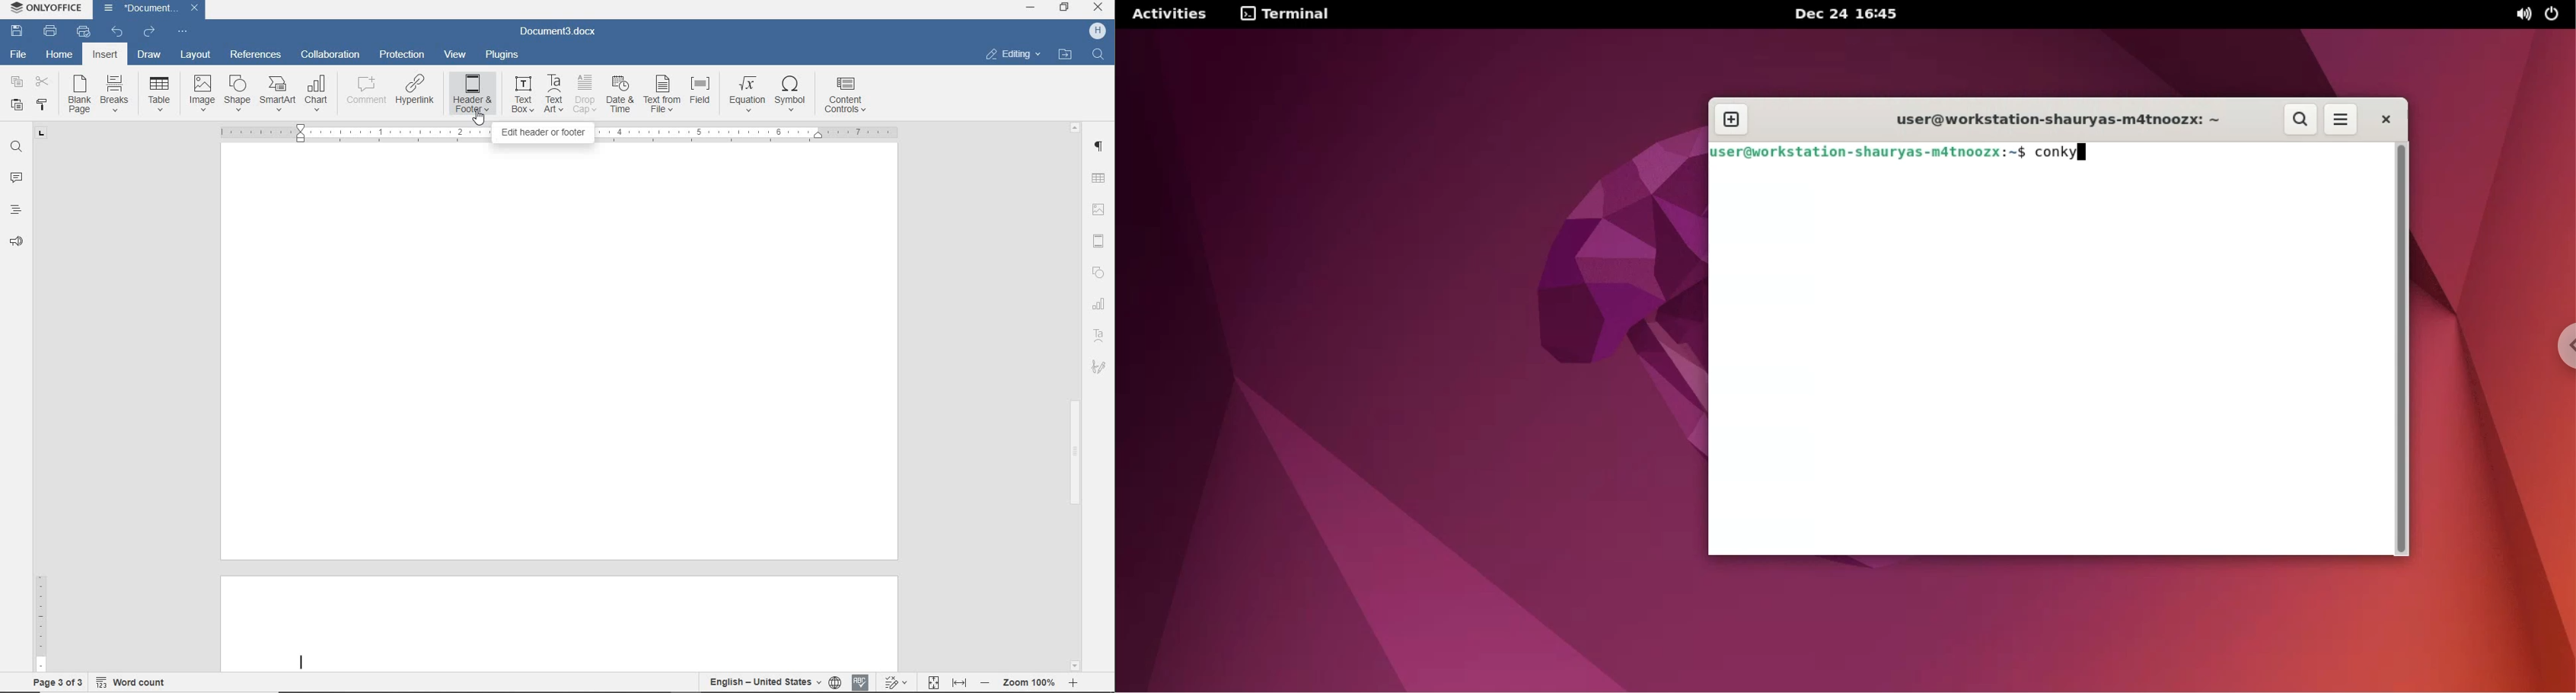  I want to click on HYPERLINK, so click(415, 94).